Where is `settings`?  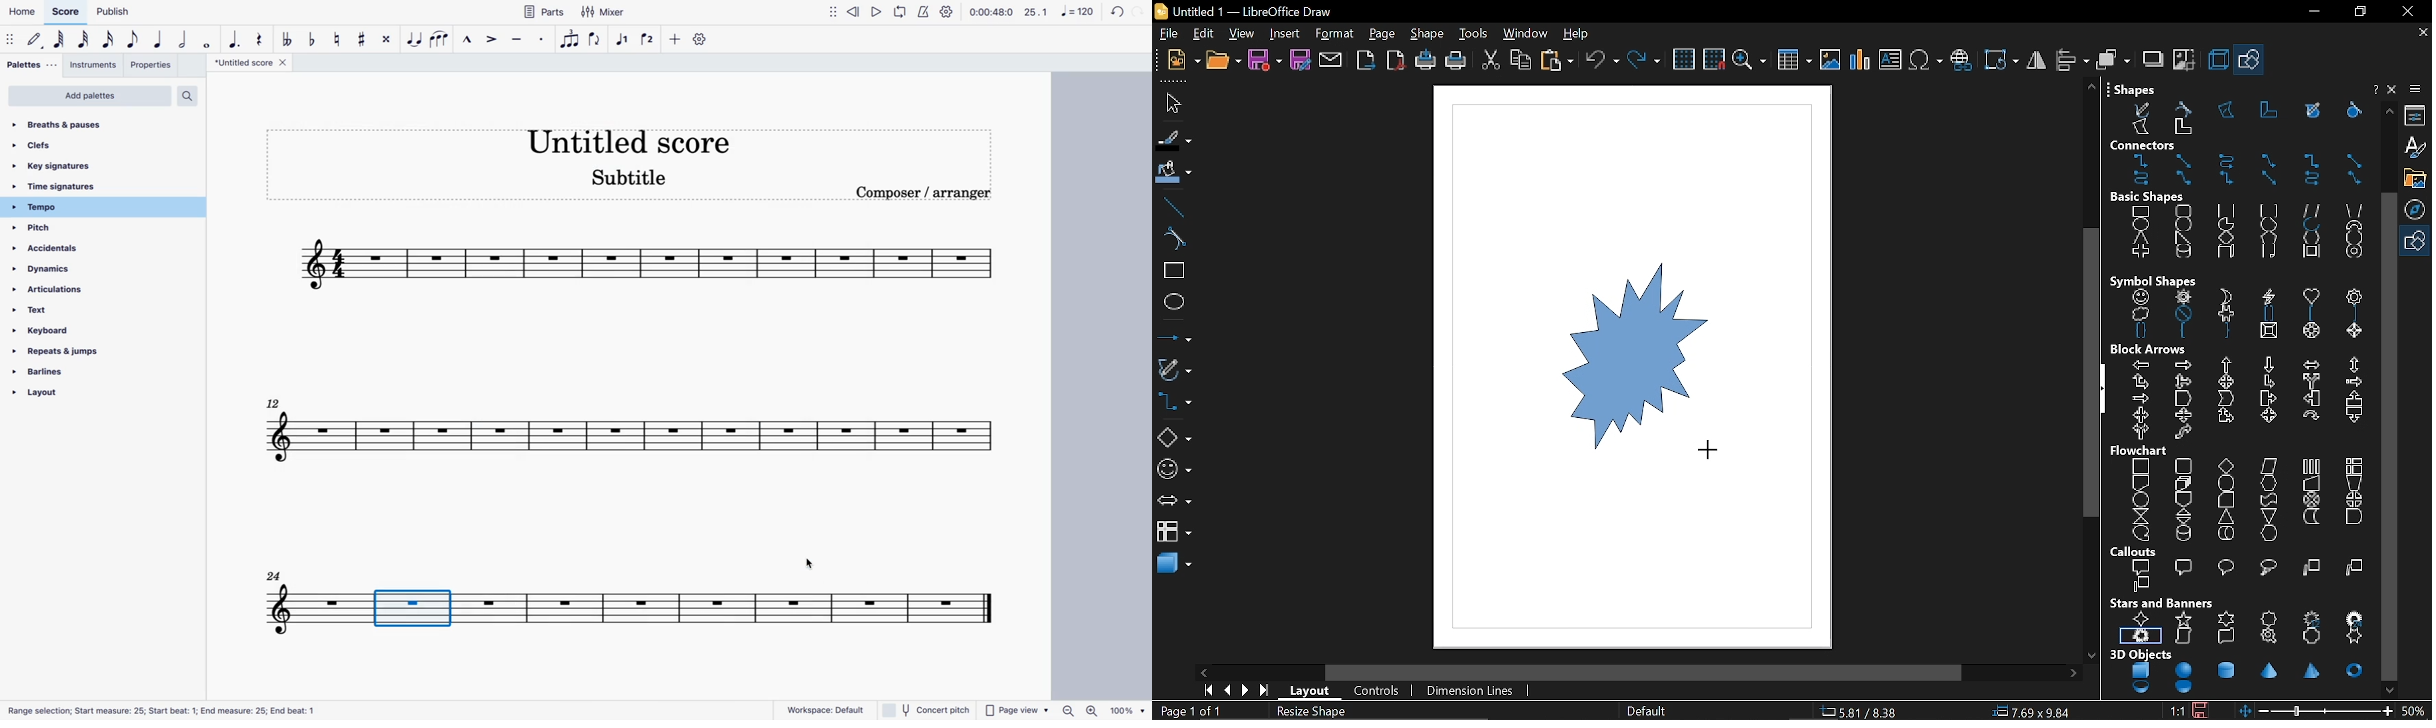 settings is located at coordinates (704, 41).